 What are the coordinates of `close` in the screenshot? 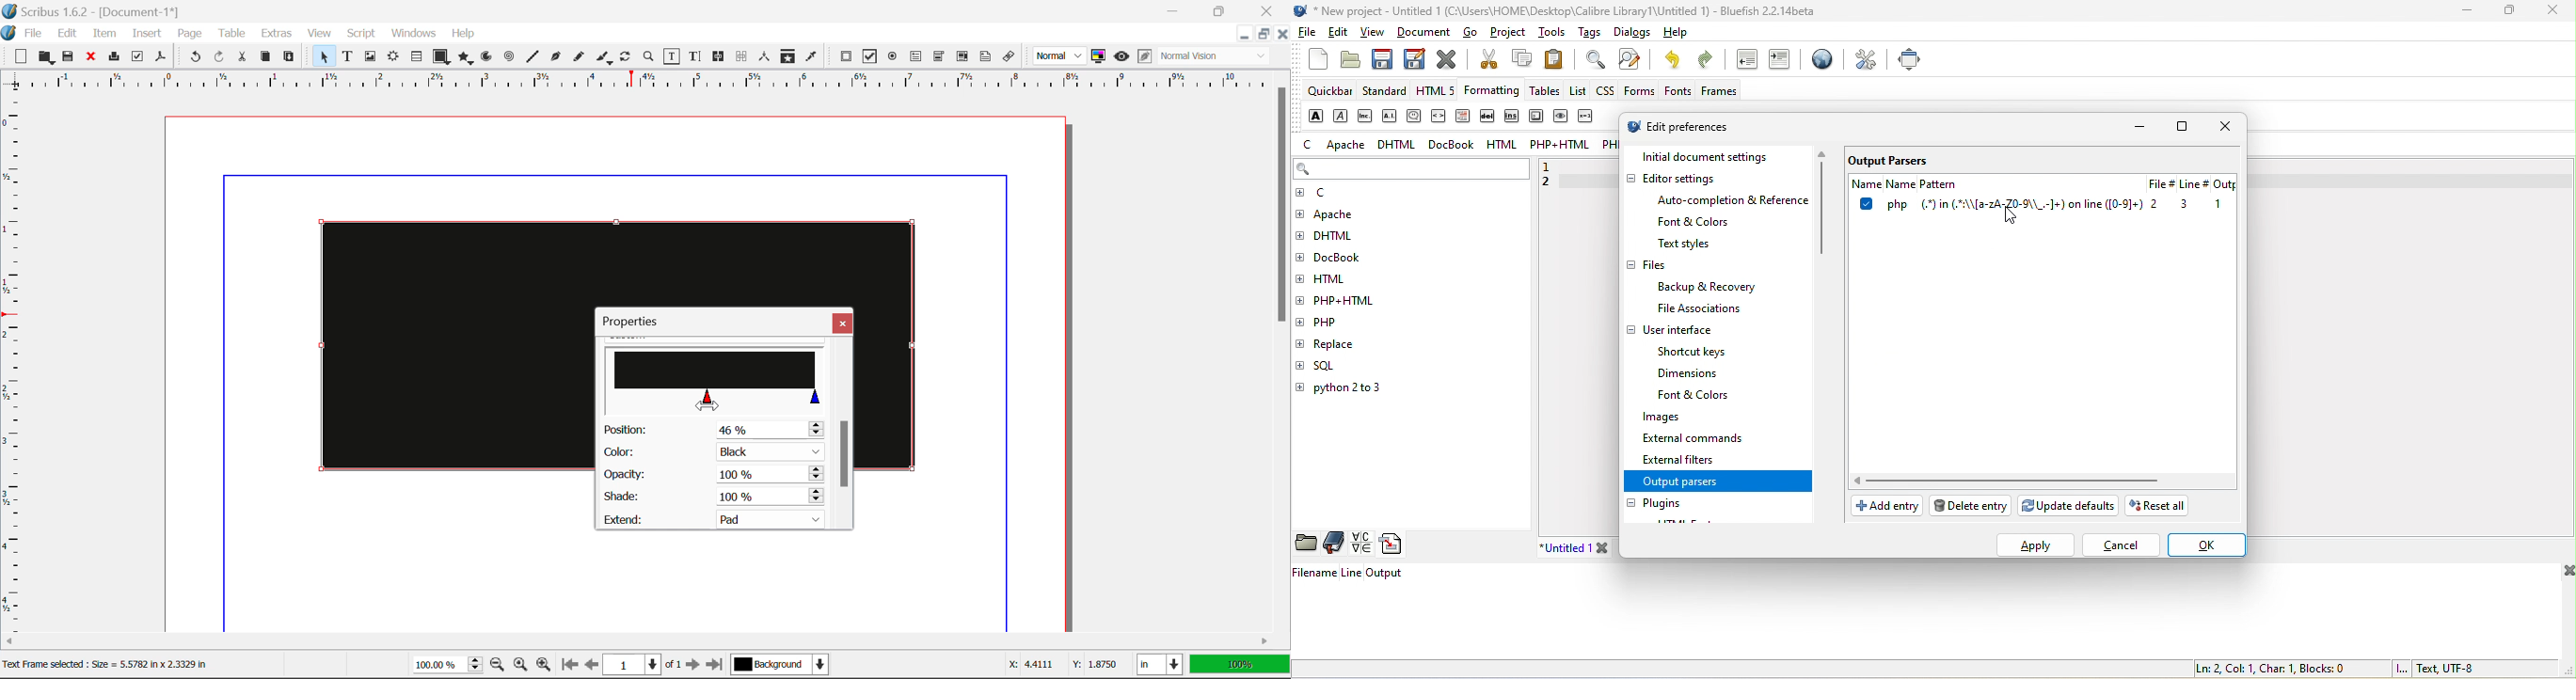 It's located at (2222, 127).